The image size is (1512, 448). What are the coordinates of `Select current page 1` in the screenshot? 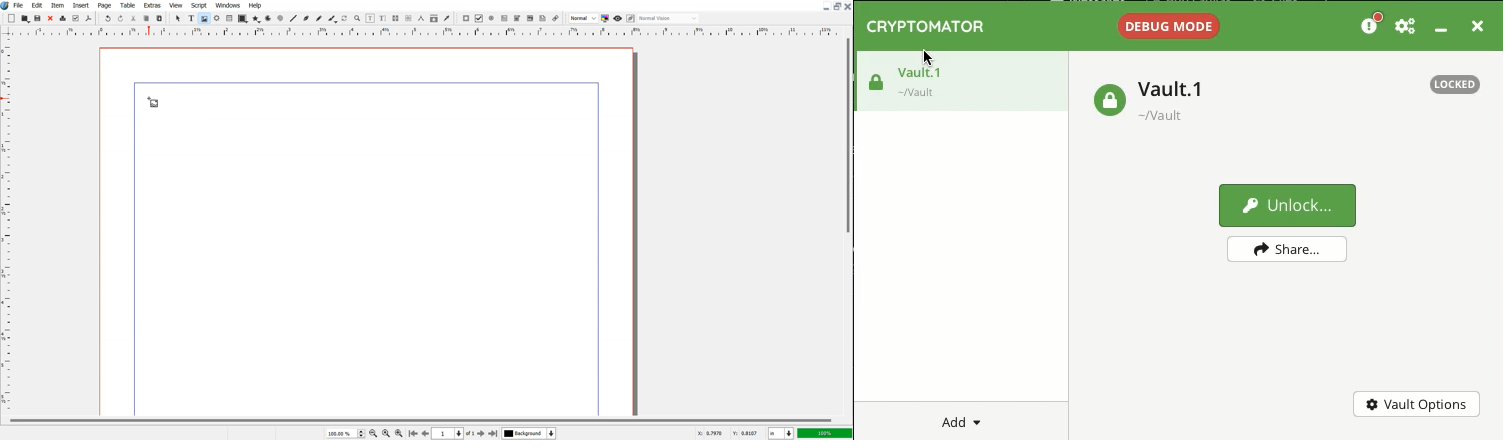 It's located at (454, 433).